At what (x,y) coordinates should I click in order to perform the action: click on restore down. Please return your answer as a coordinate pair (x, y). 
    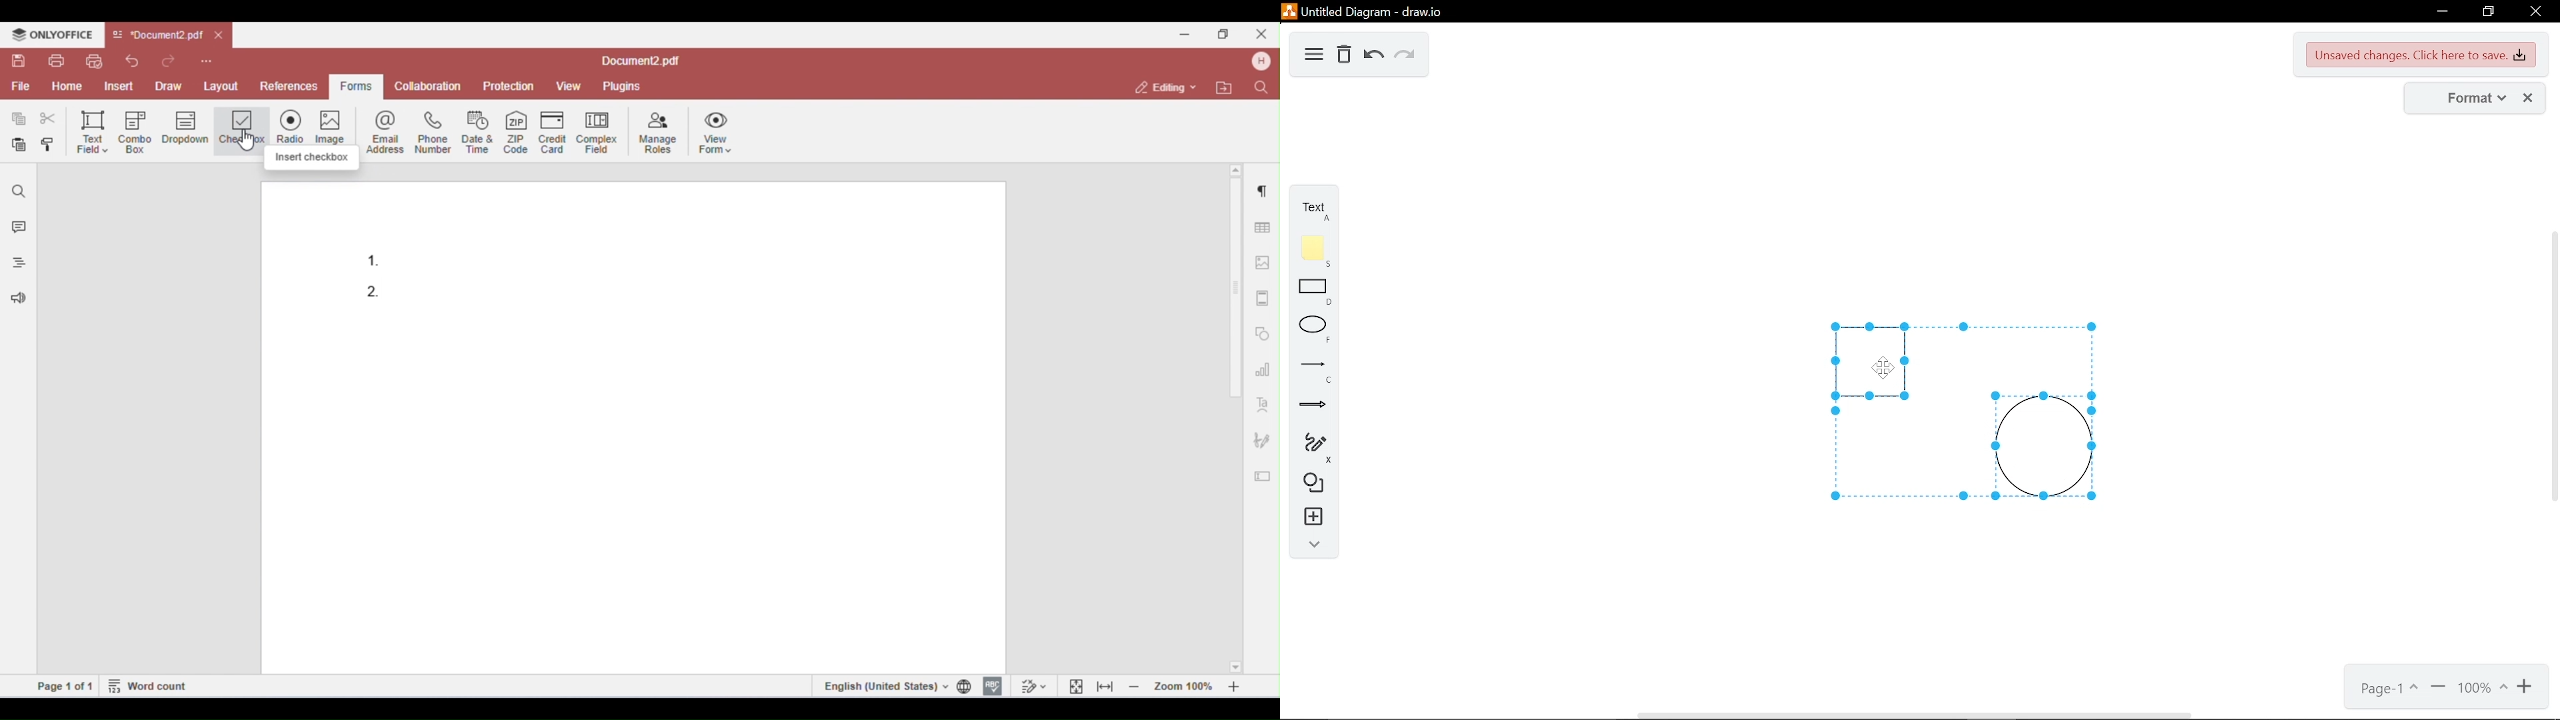
    Looking at the image, I should click on (2490, 12).